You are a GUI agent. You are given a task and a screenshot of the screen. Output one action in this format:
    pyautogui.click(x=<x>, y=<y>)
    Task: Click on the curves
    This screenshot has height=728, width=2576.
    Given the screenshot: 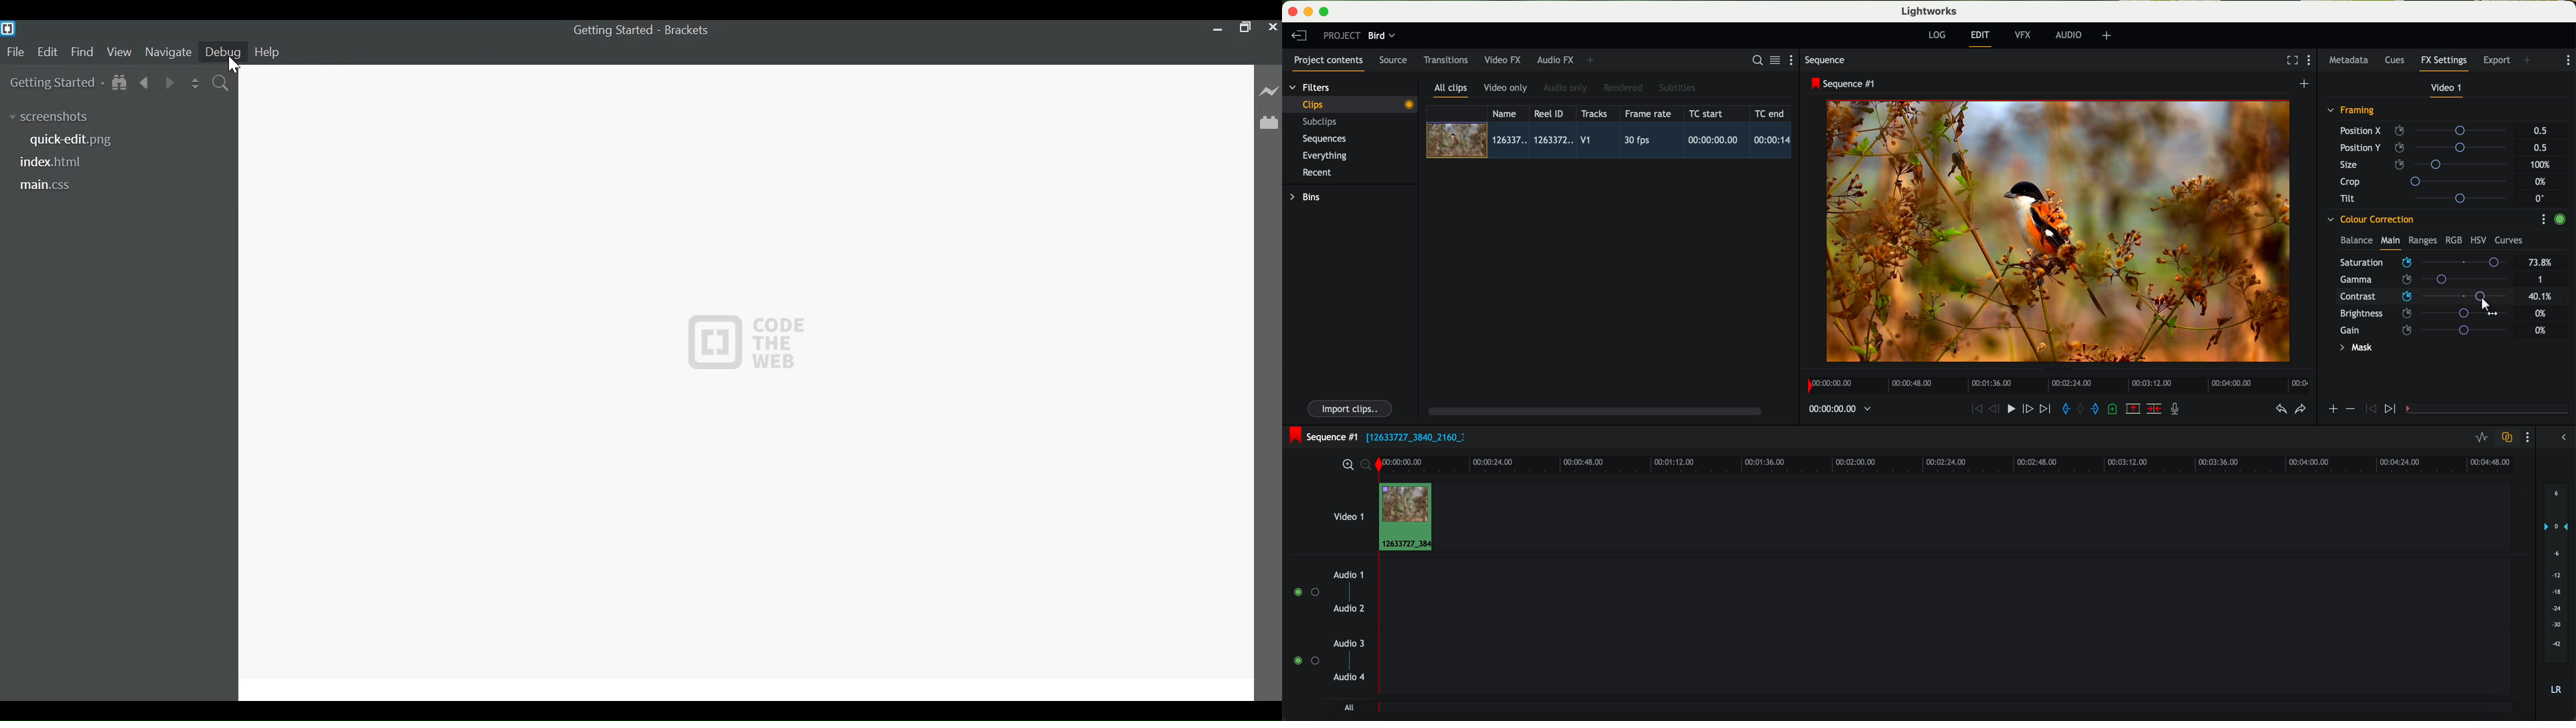 What is the action you would take?
    pyautogui.click(x=2509, y=241)
    